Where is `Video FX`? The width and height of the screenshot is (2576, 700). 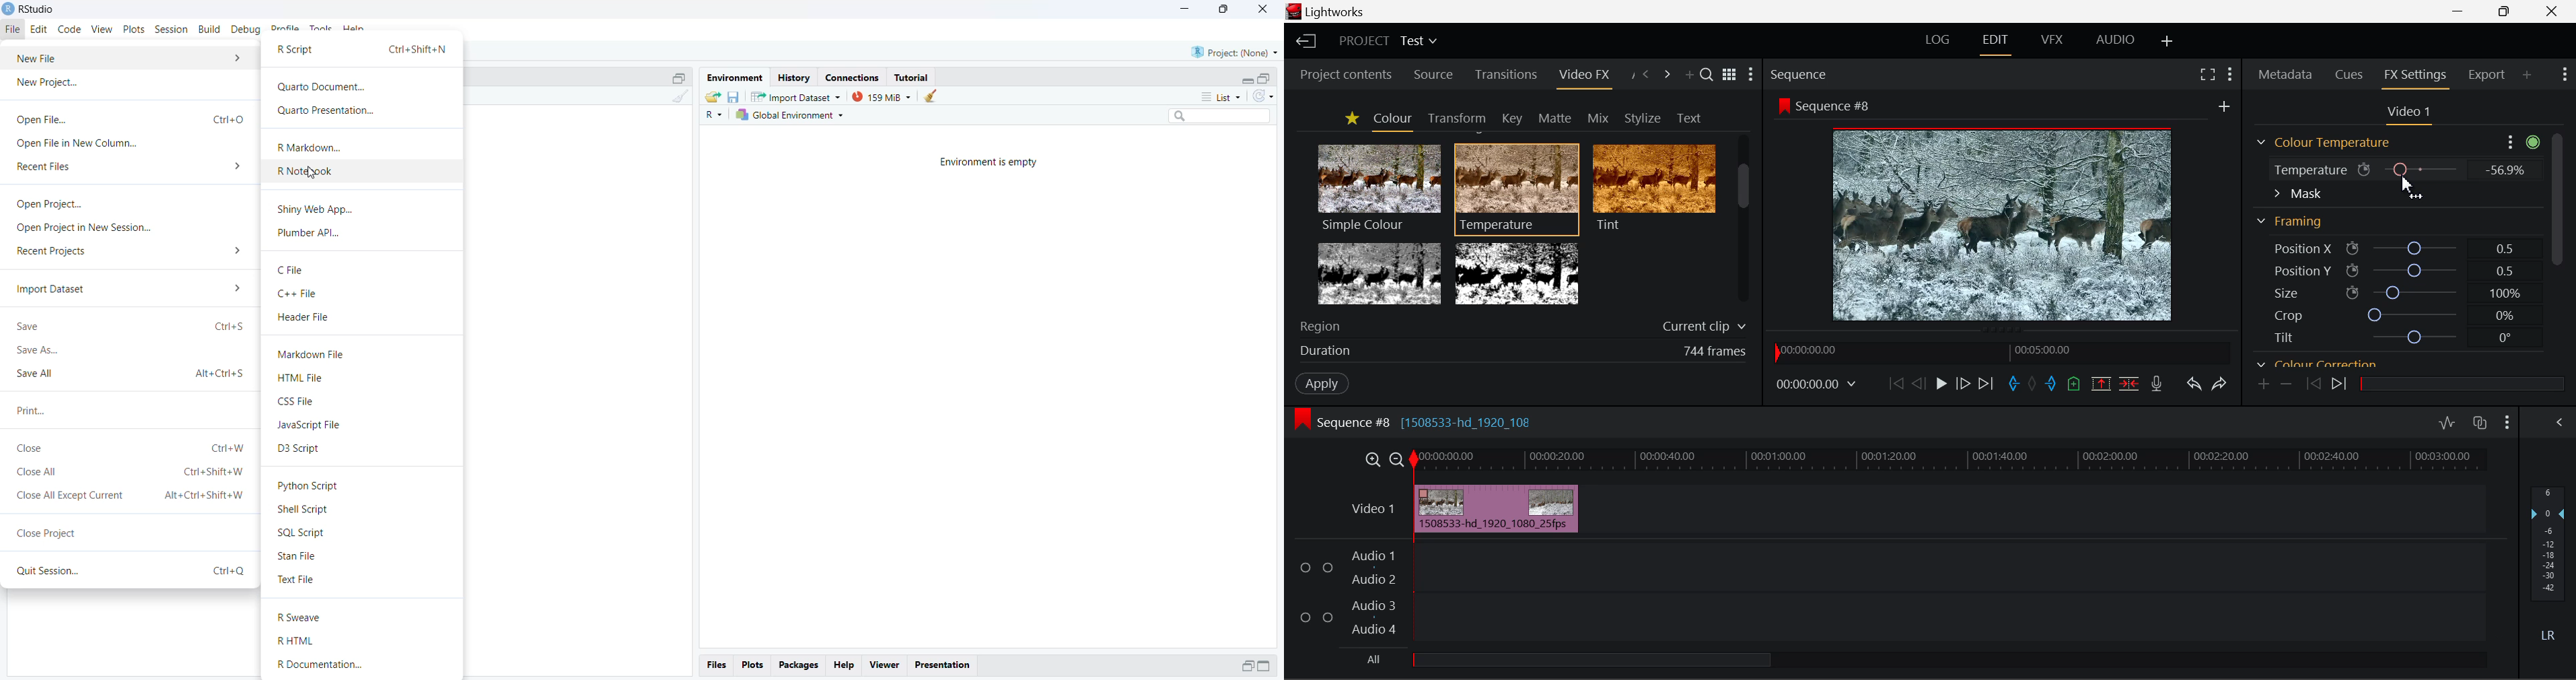 Video FX is located at coordinates (1583, 79).